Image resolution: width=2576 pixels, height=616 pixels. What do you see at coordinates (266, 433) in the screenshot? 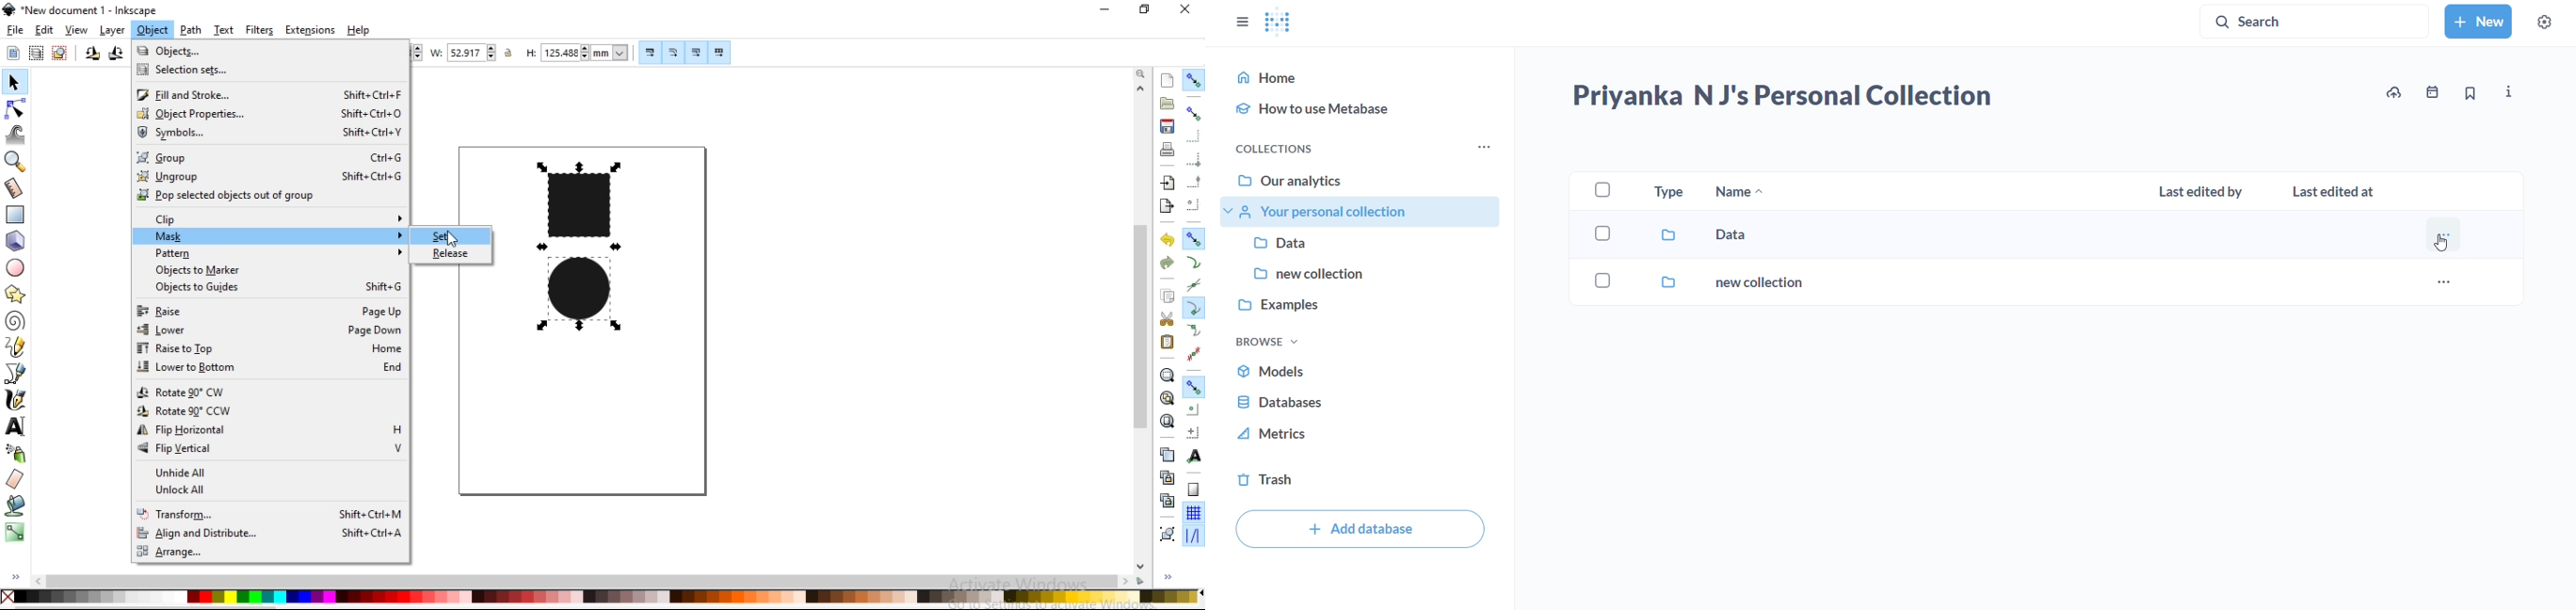
I see `flip horizontal` at bounding box center [266, 433].